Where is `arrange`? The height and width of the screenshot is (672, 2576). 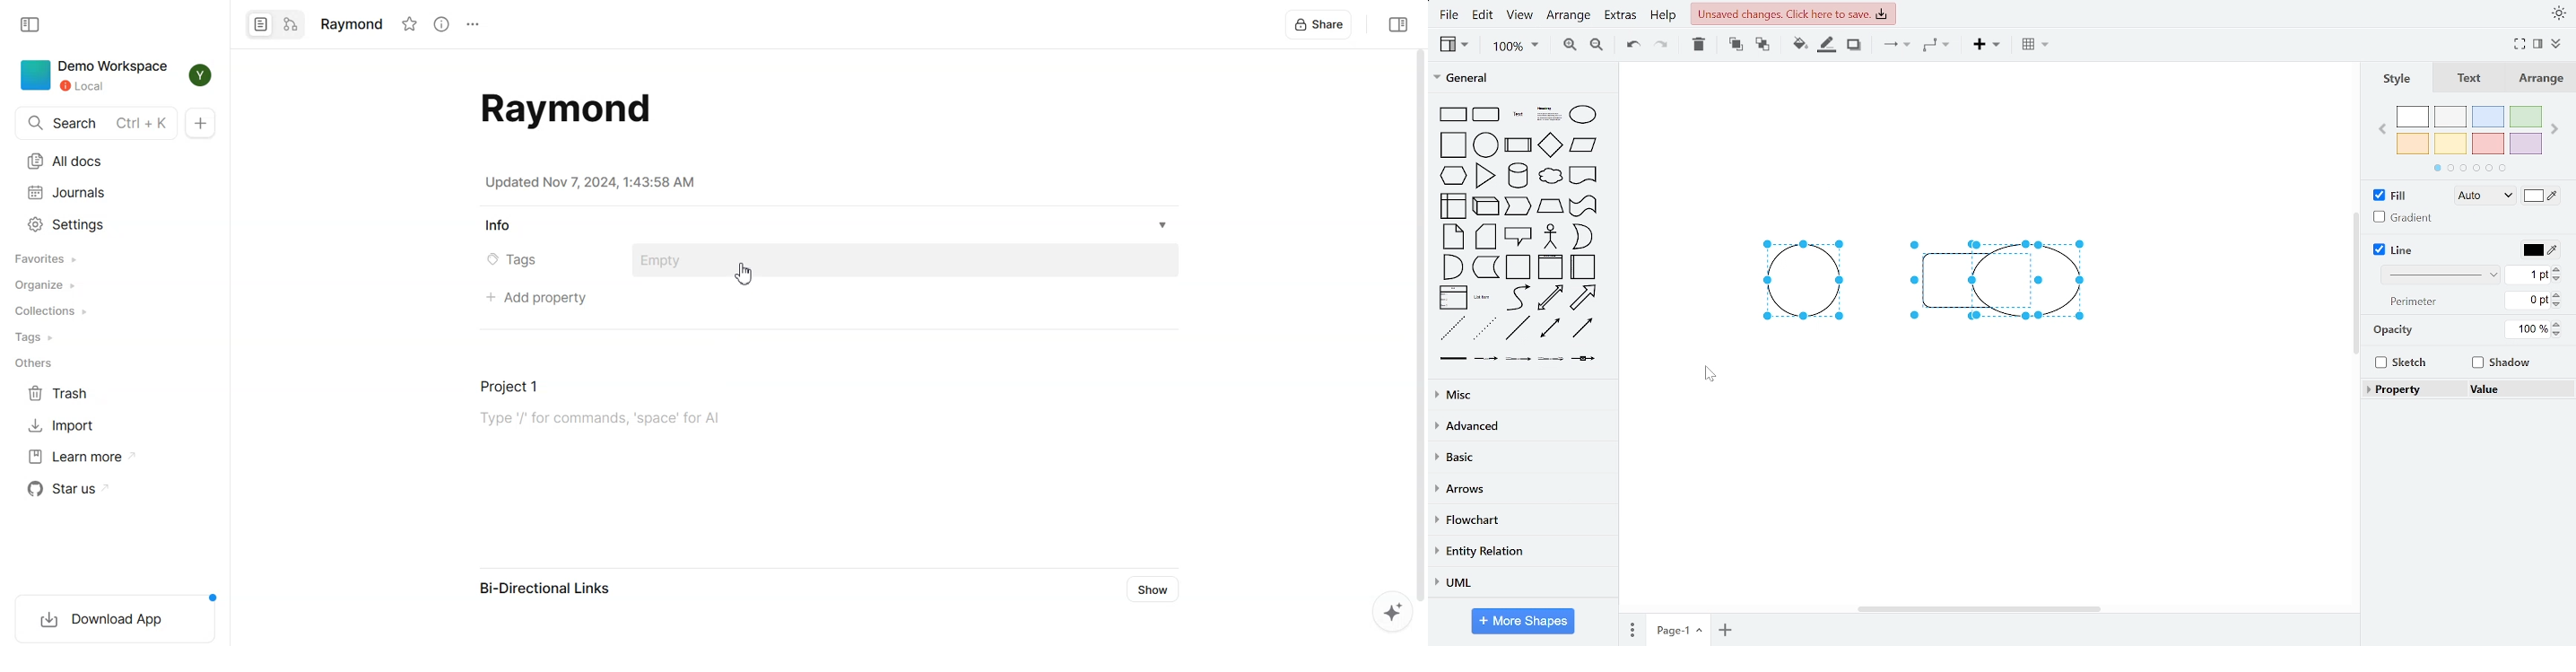 arrange is located at coordinates (1571, 15).